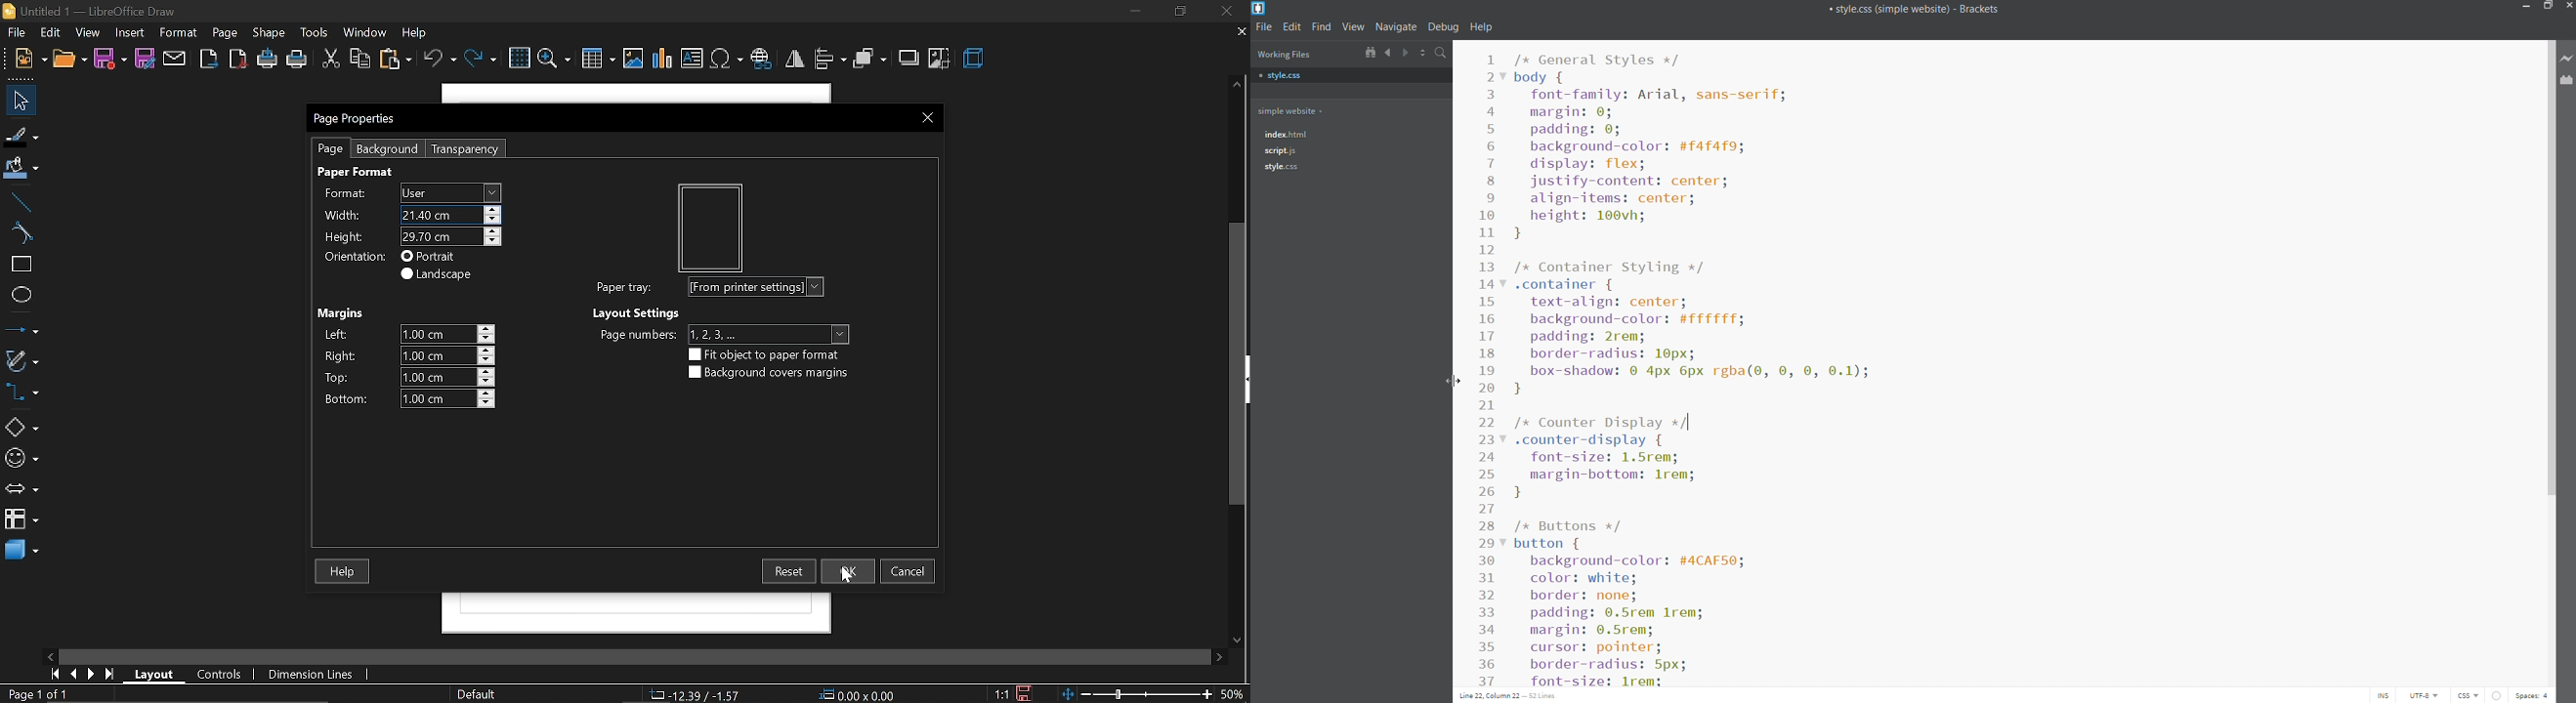  Describe the element at coordinates (49, 656) in the screenshot. I see `move left` at that location.